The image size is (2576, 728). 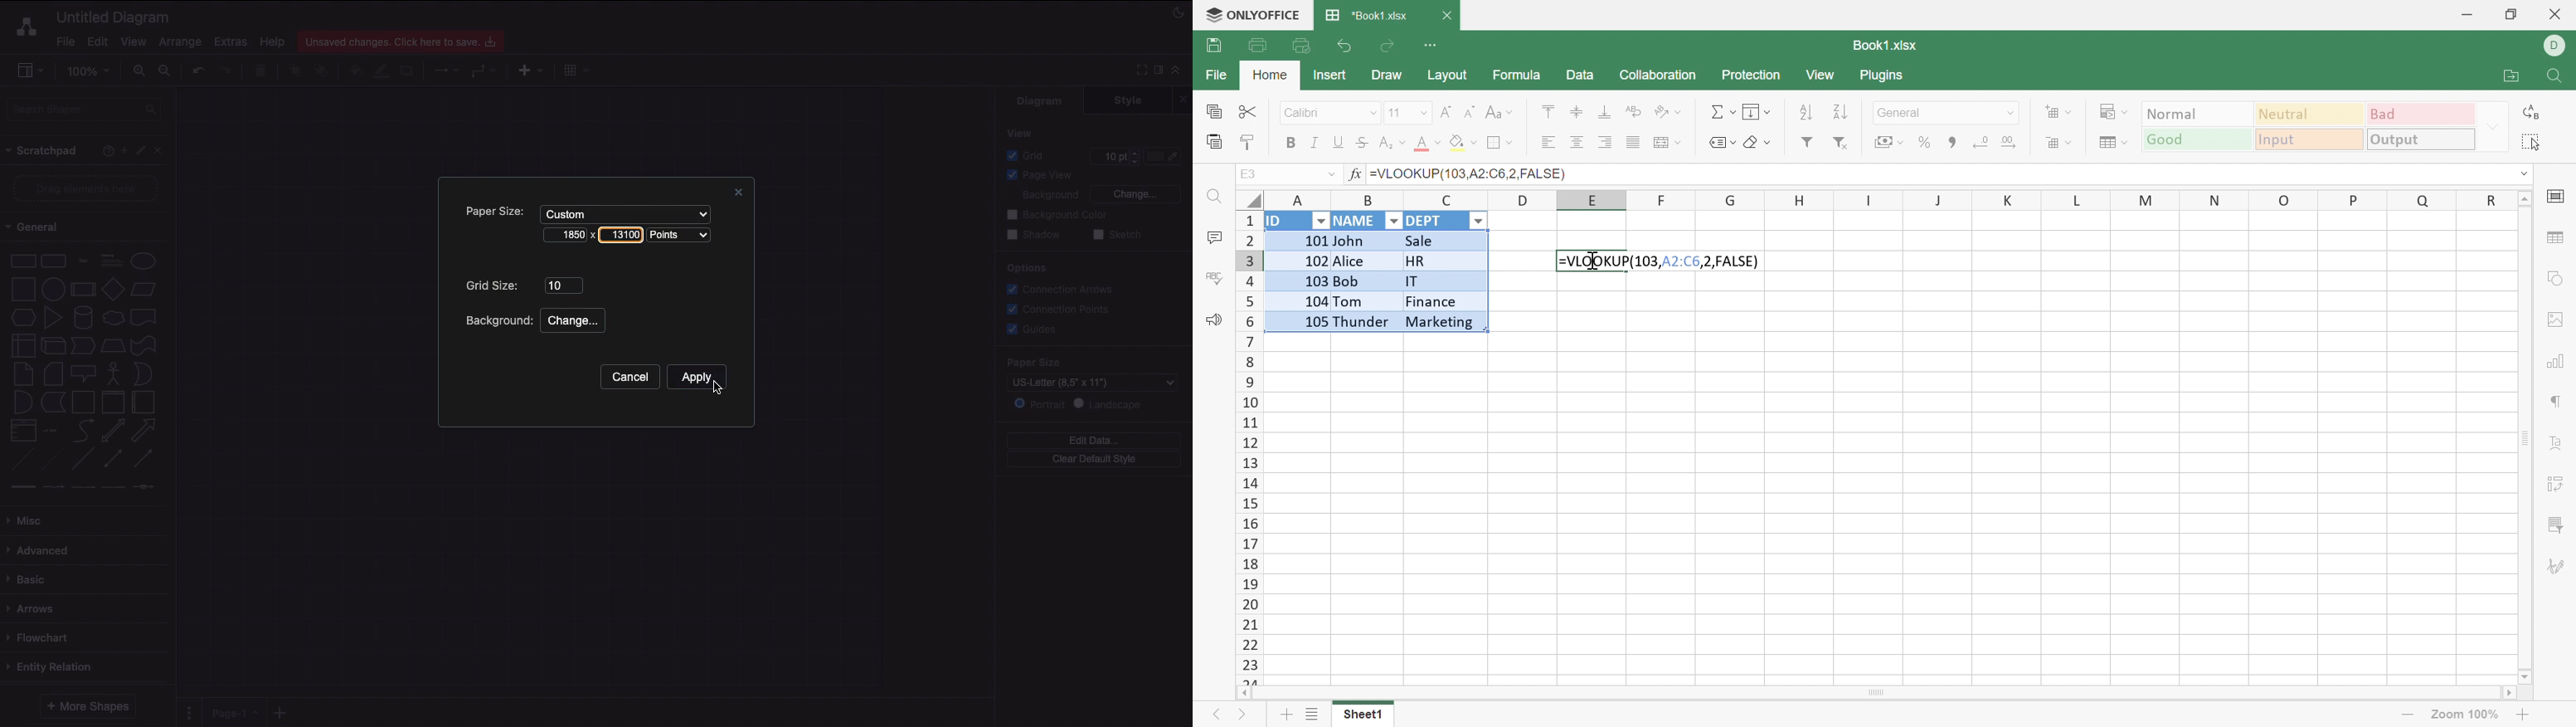 What do you see at coordinates (2556, 238) in the screenshot?
I see `table settings` at bounding box center [2556, 238].